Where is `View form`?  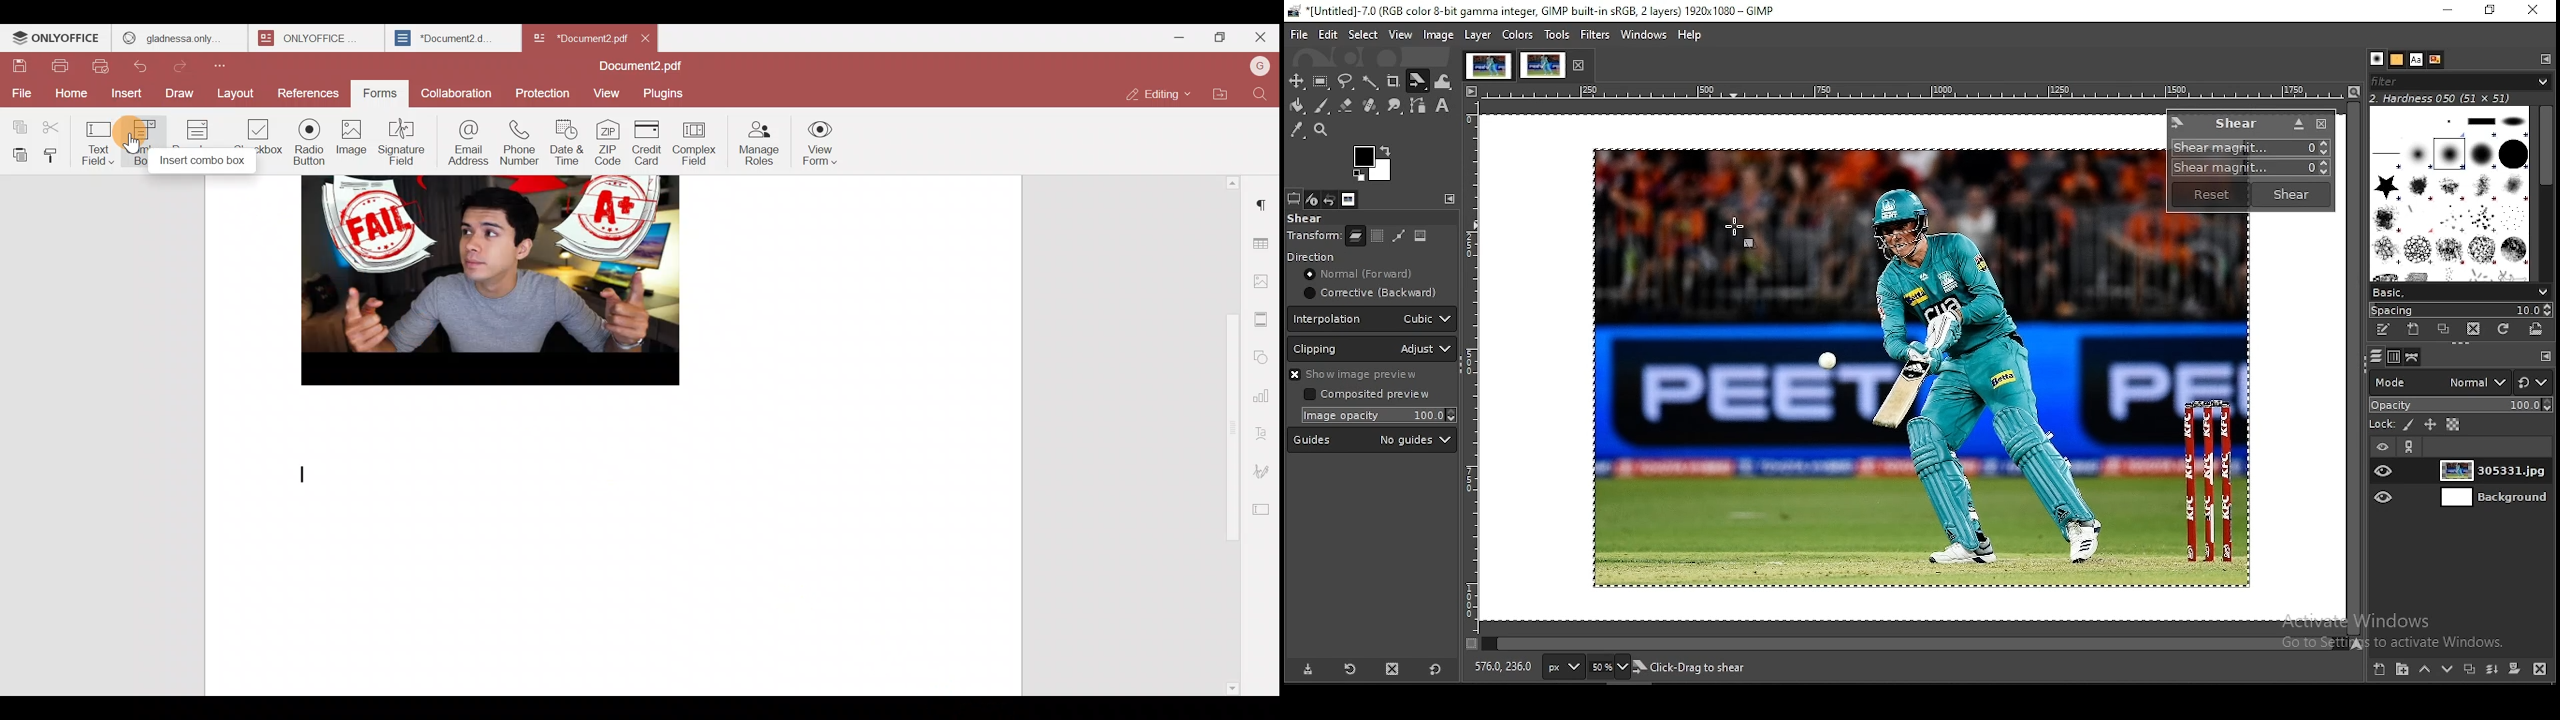 View form is located at coordinates (821, 140).